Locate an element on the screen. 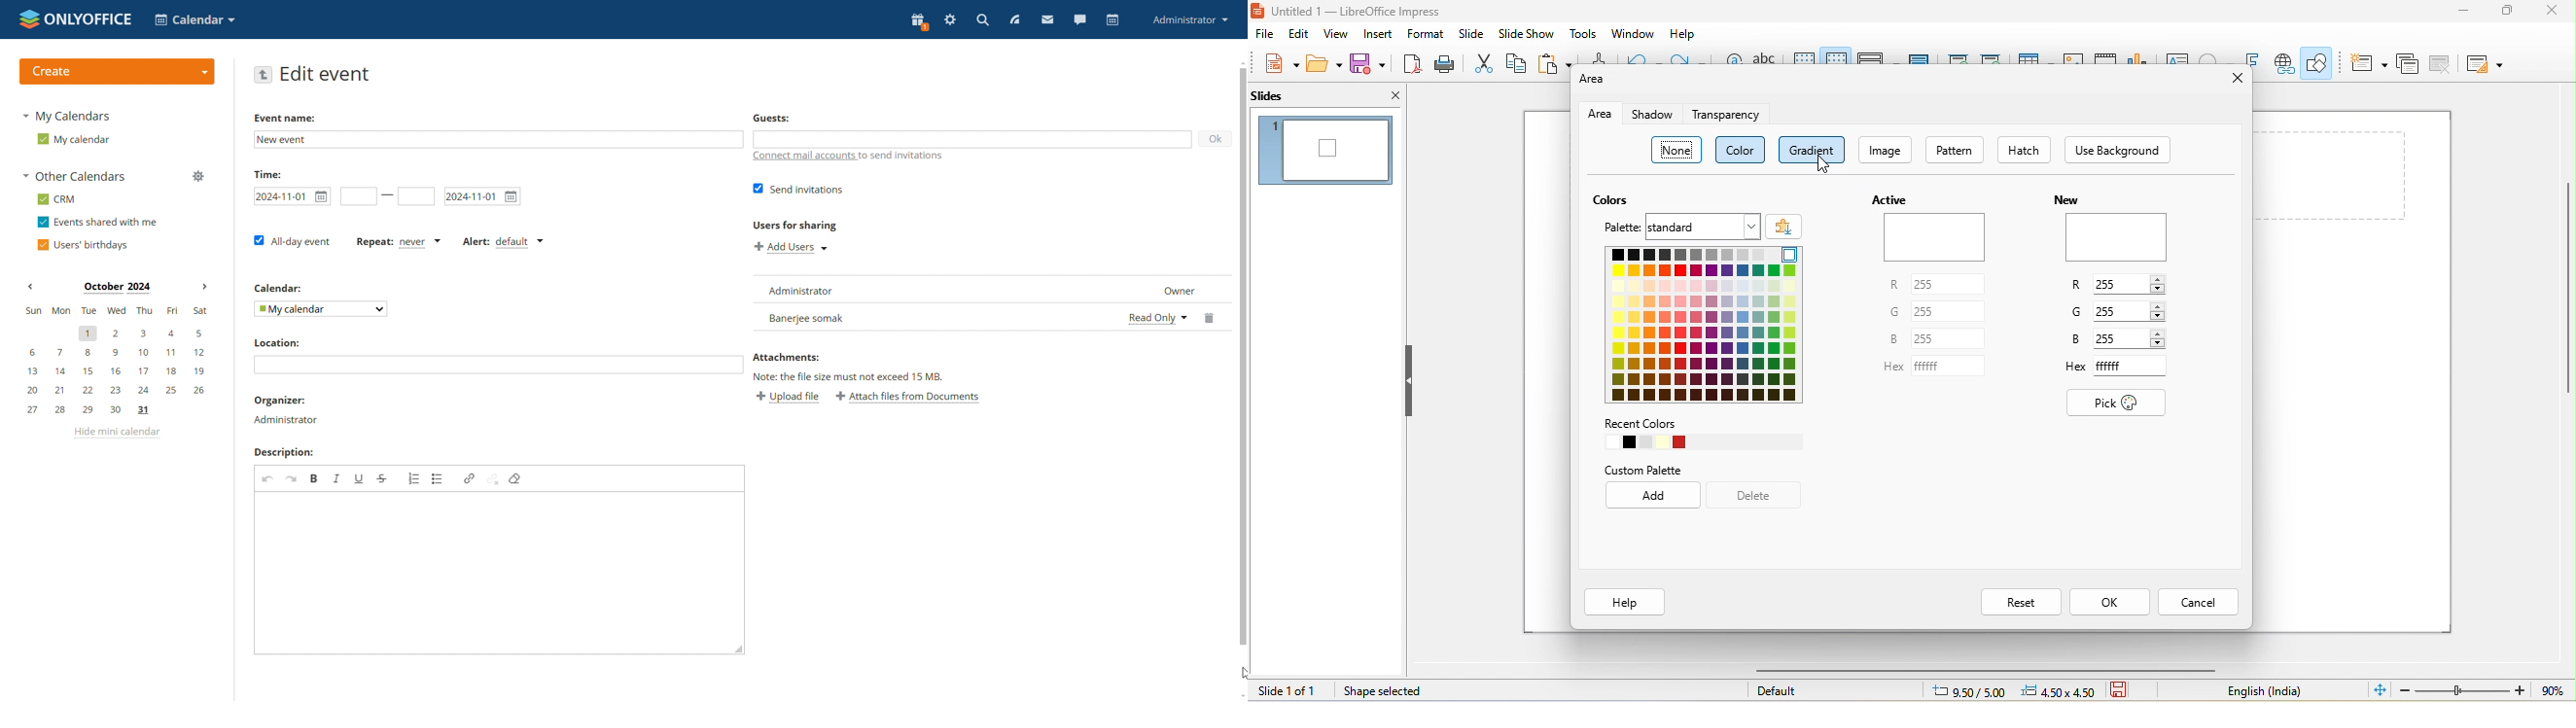 The image size is (2576, 728). redo is located at coordinates (291, 480).